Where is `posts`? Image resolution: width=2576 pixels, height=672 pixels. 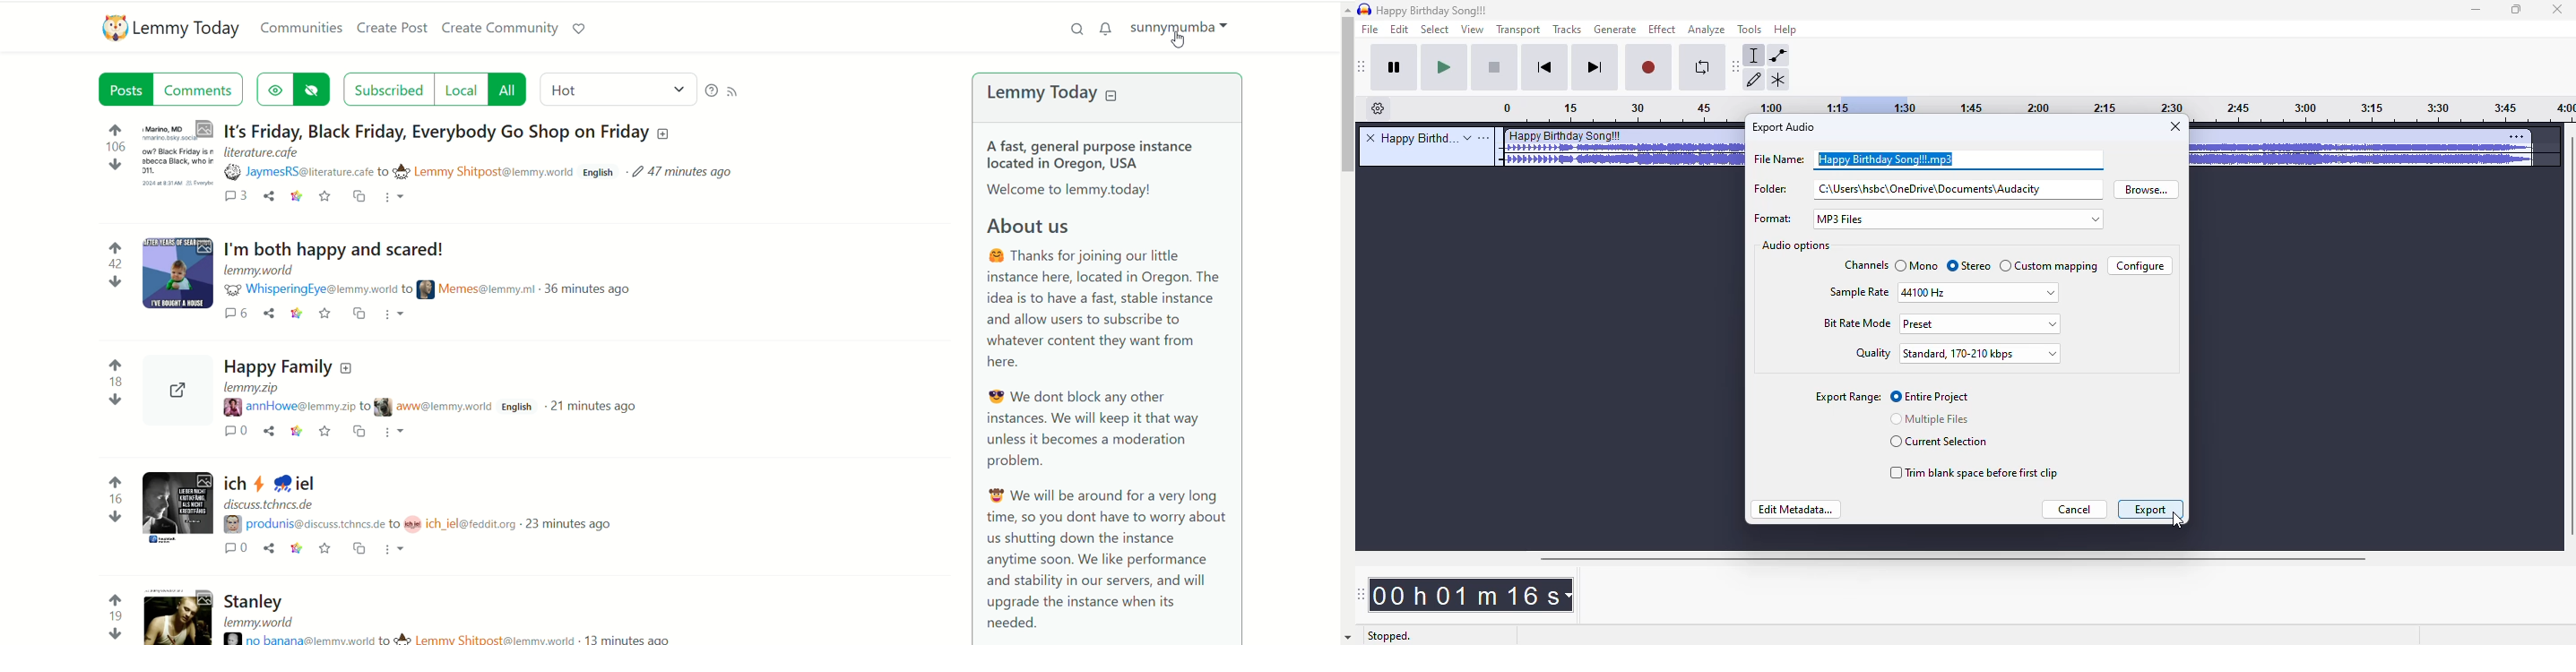 posts is located at coordinates (124, 88).